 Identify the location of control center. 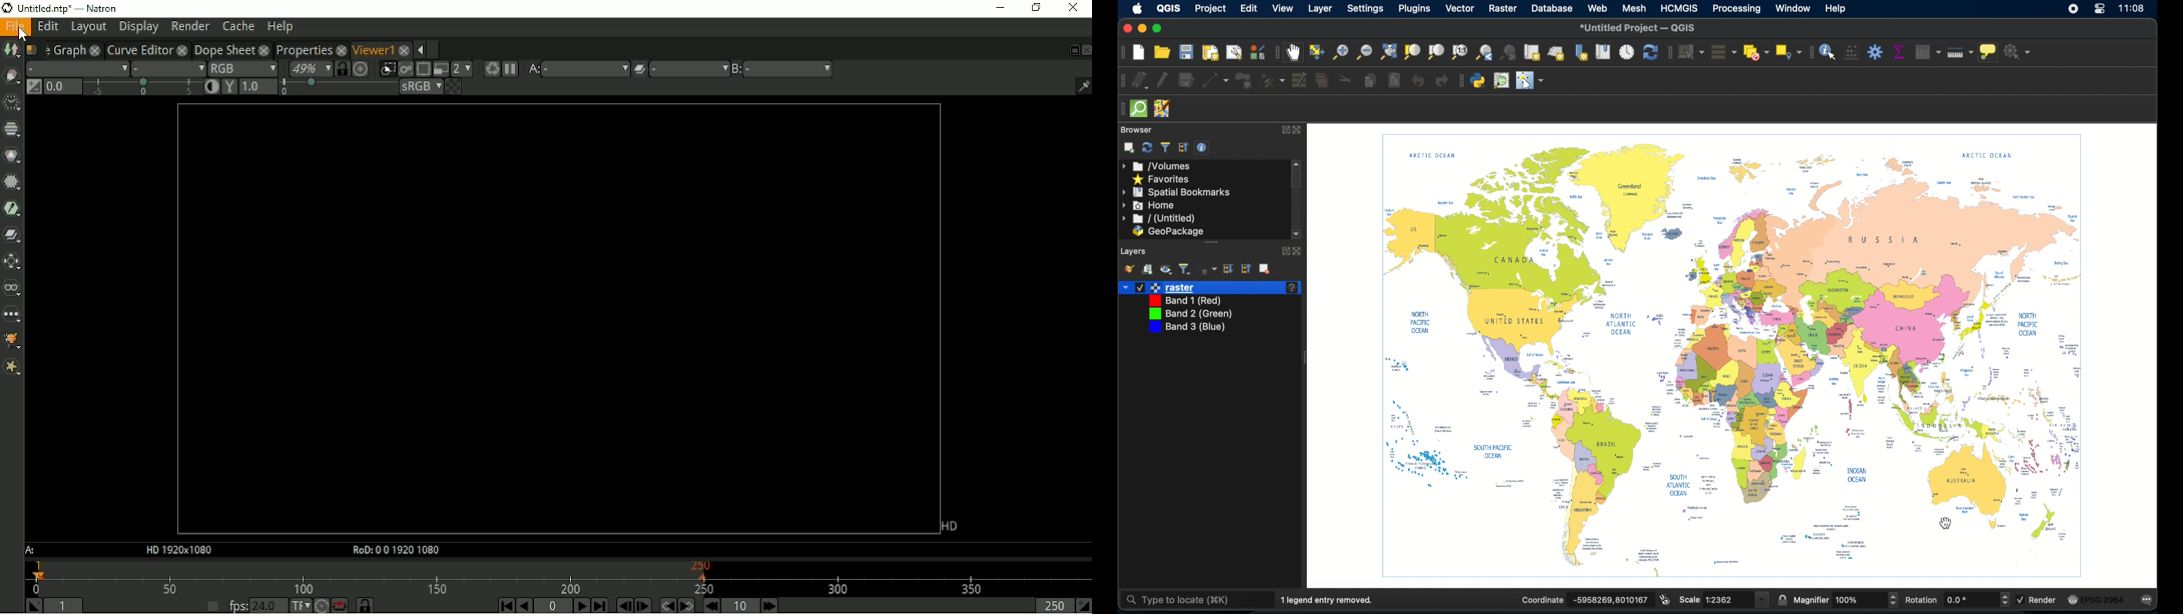
(2100, 11).